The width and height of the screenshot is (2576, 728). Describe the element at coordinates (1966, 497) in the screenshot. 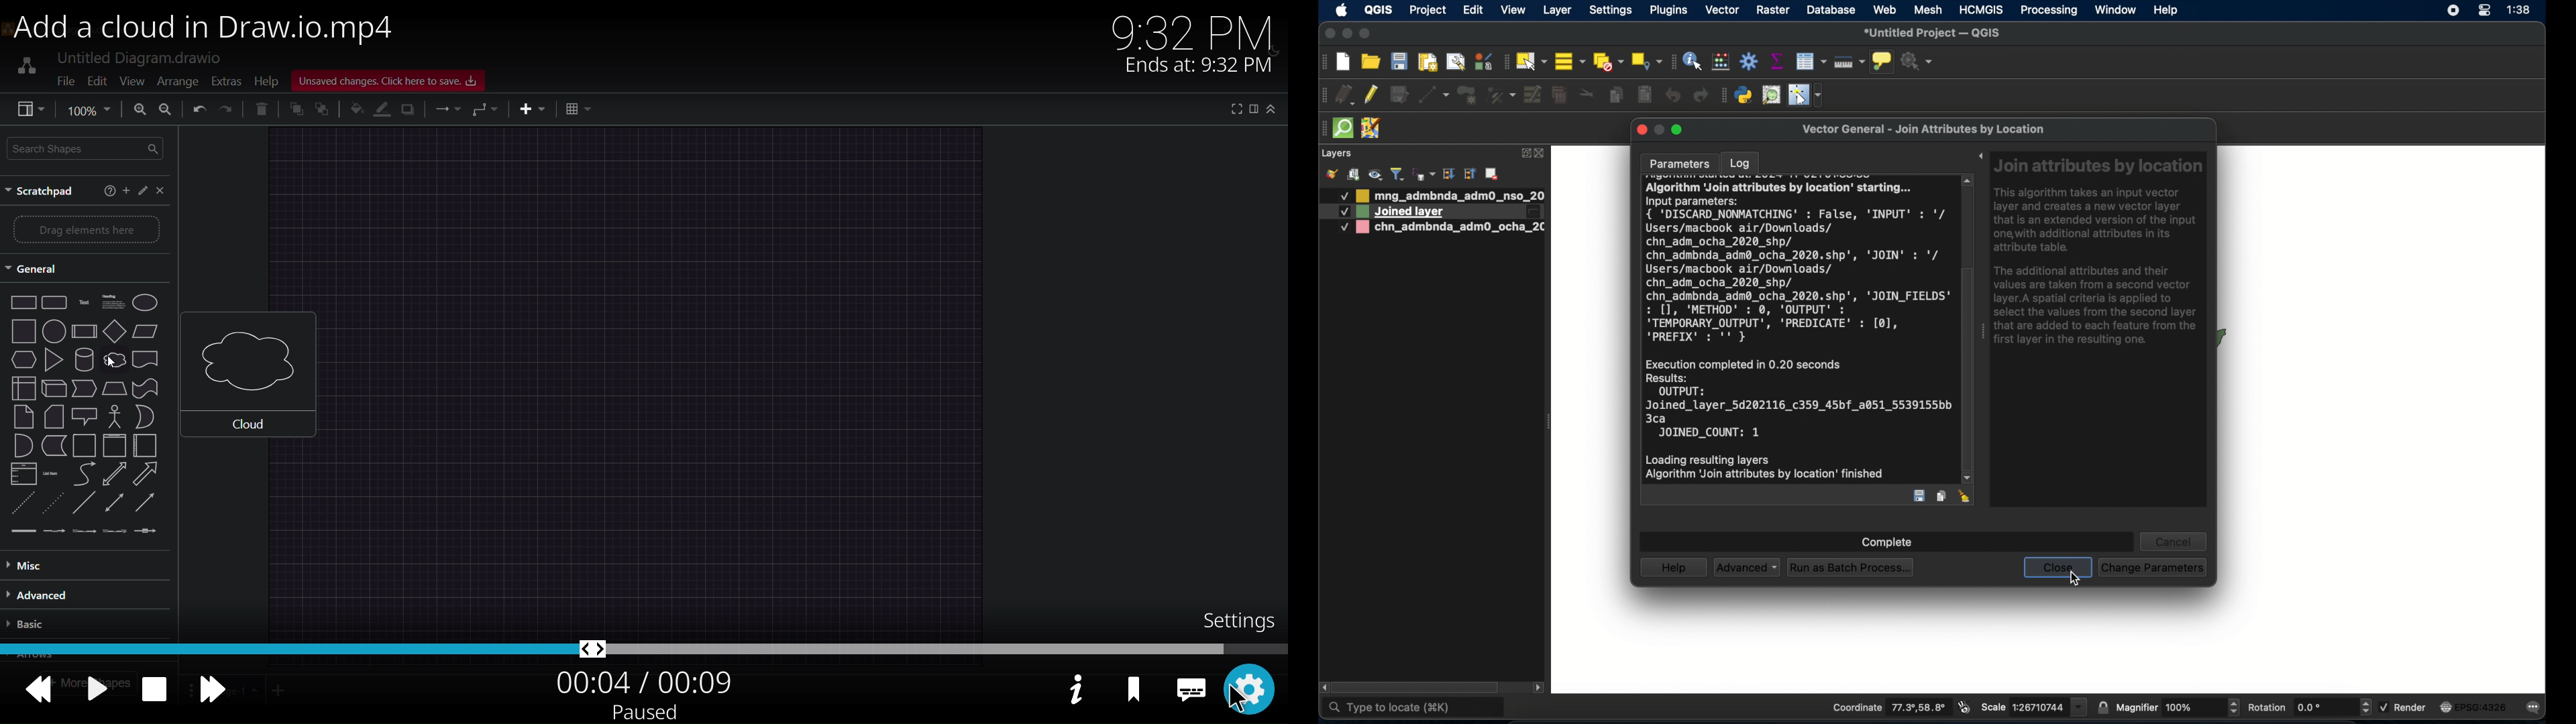

I see `clear log entry` at that location.